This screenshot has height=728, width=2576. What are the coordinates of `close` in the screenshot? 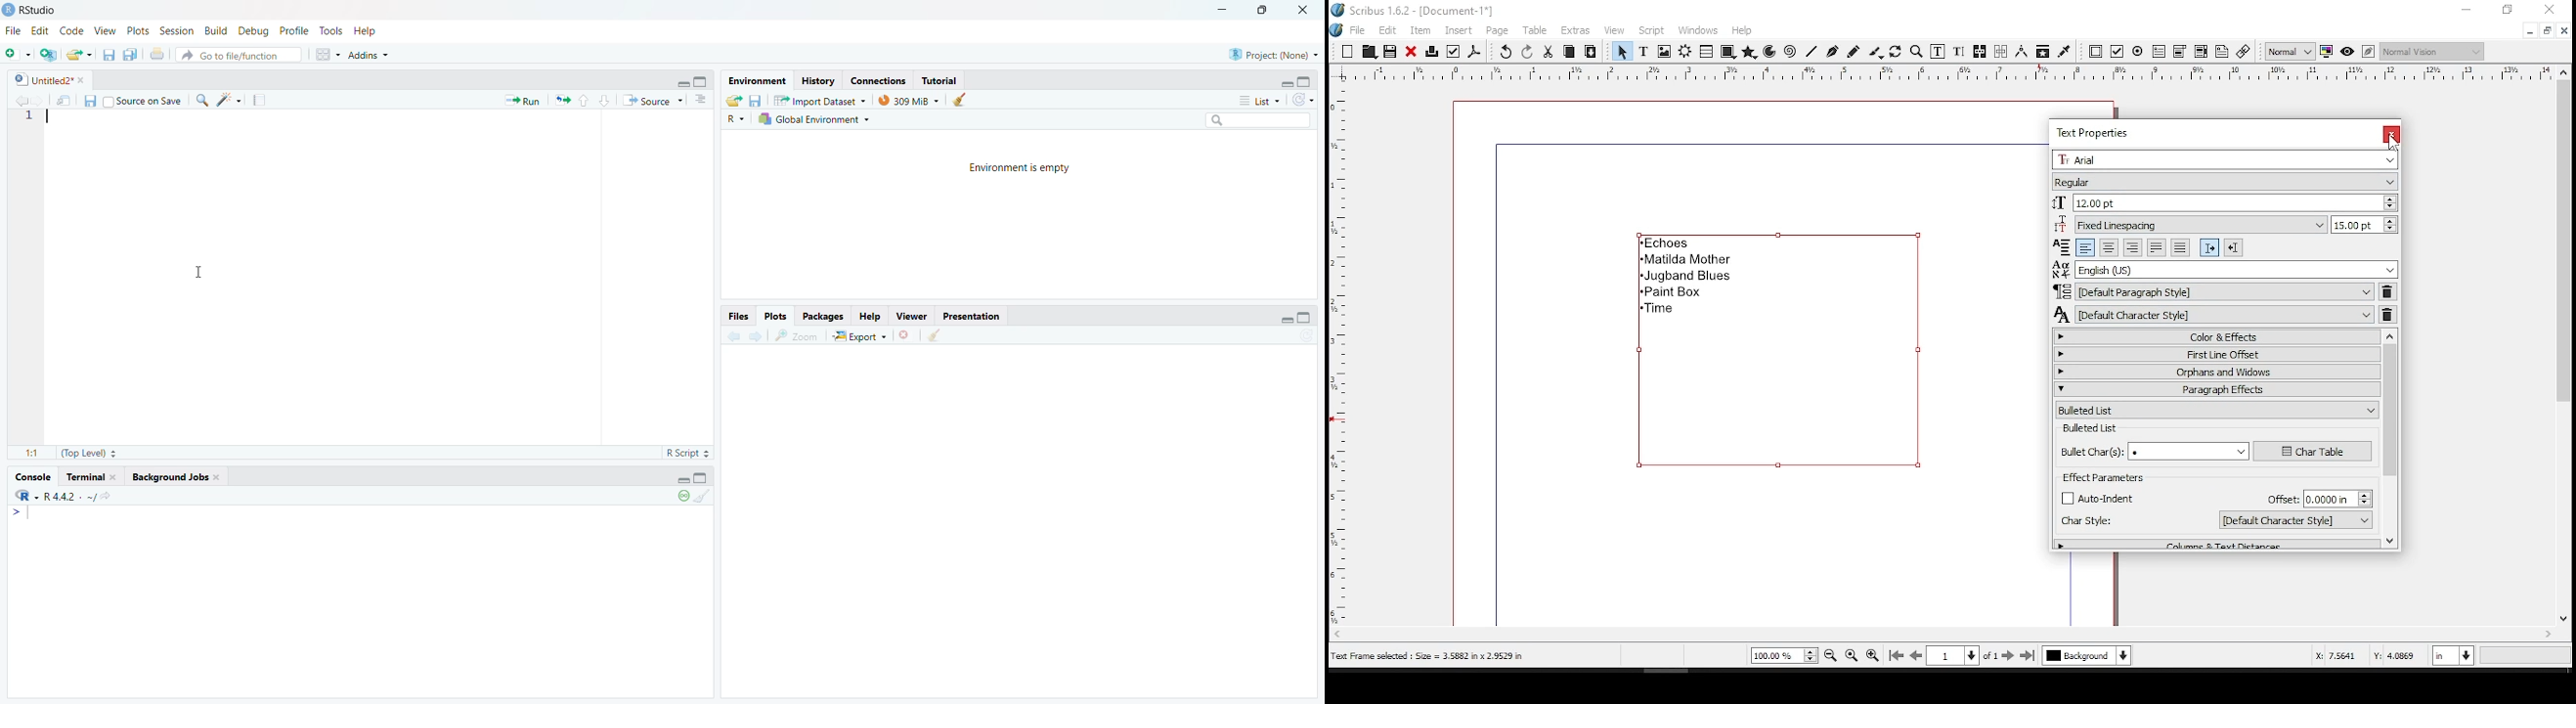 It's located at (902, 338).